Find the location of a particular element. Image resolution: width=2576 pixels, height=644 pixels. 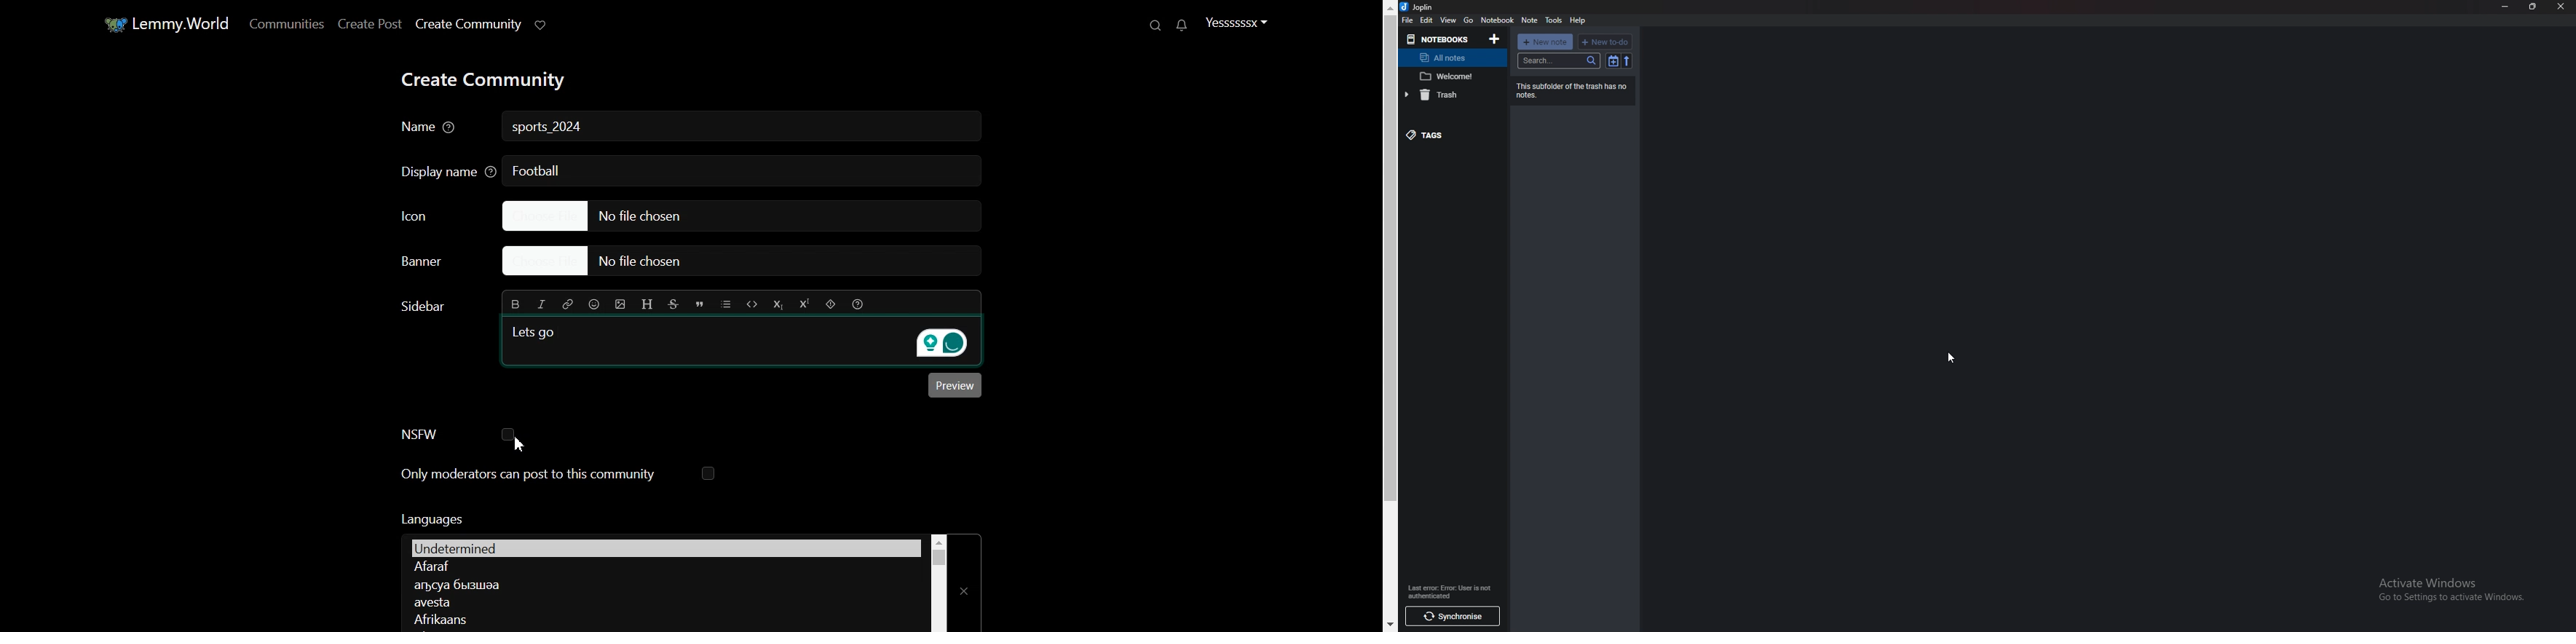

Header is located at coordinates (648, 305).